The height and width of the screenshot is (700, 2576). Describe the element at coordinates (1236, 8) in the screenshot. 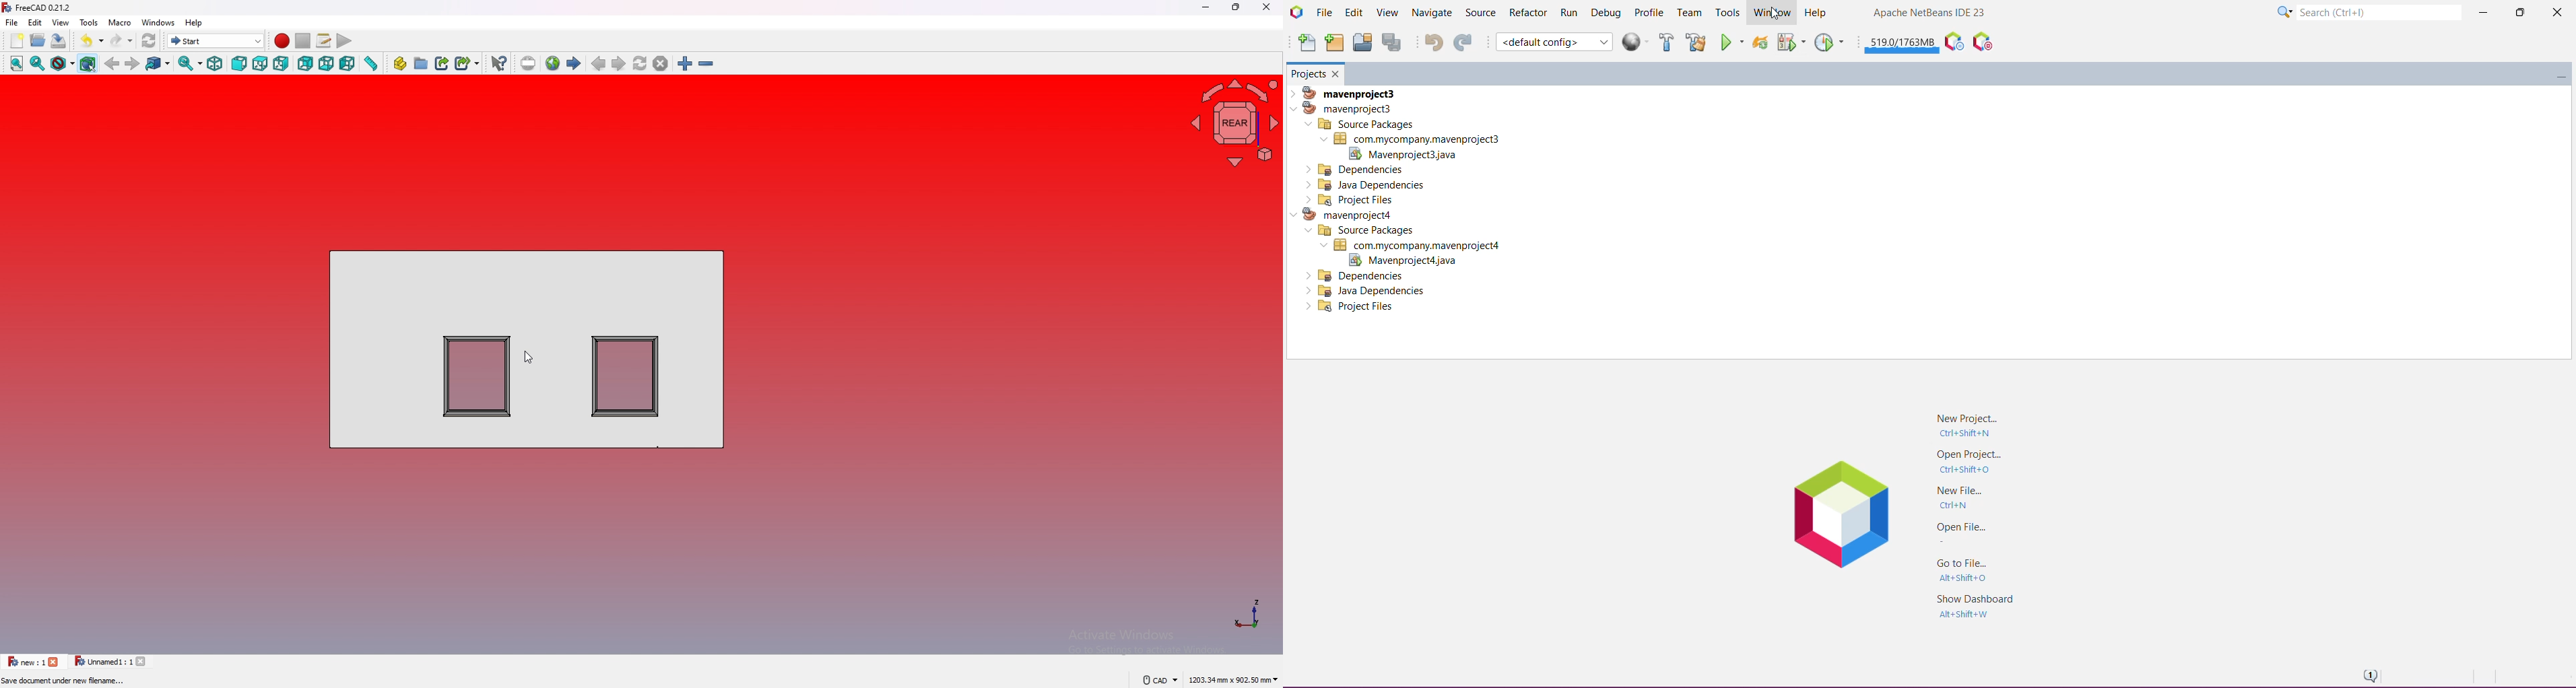

I see `resize` at that location.